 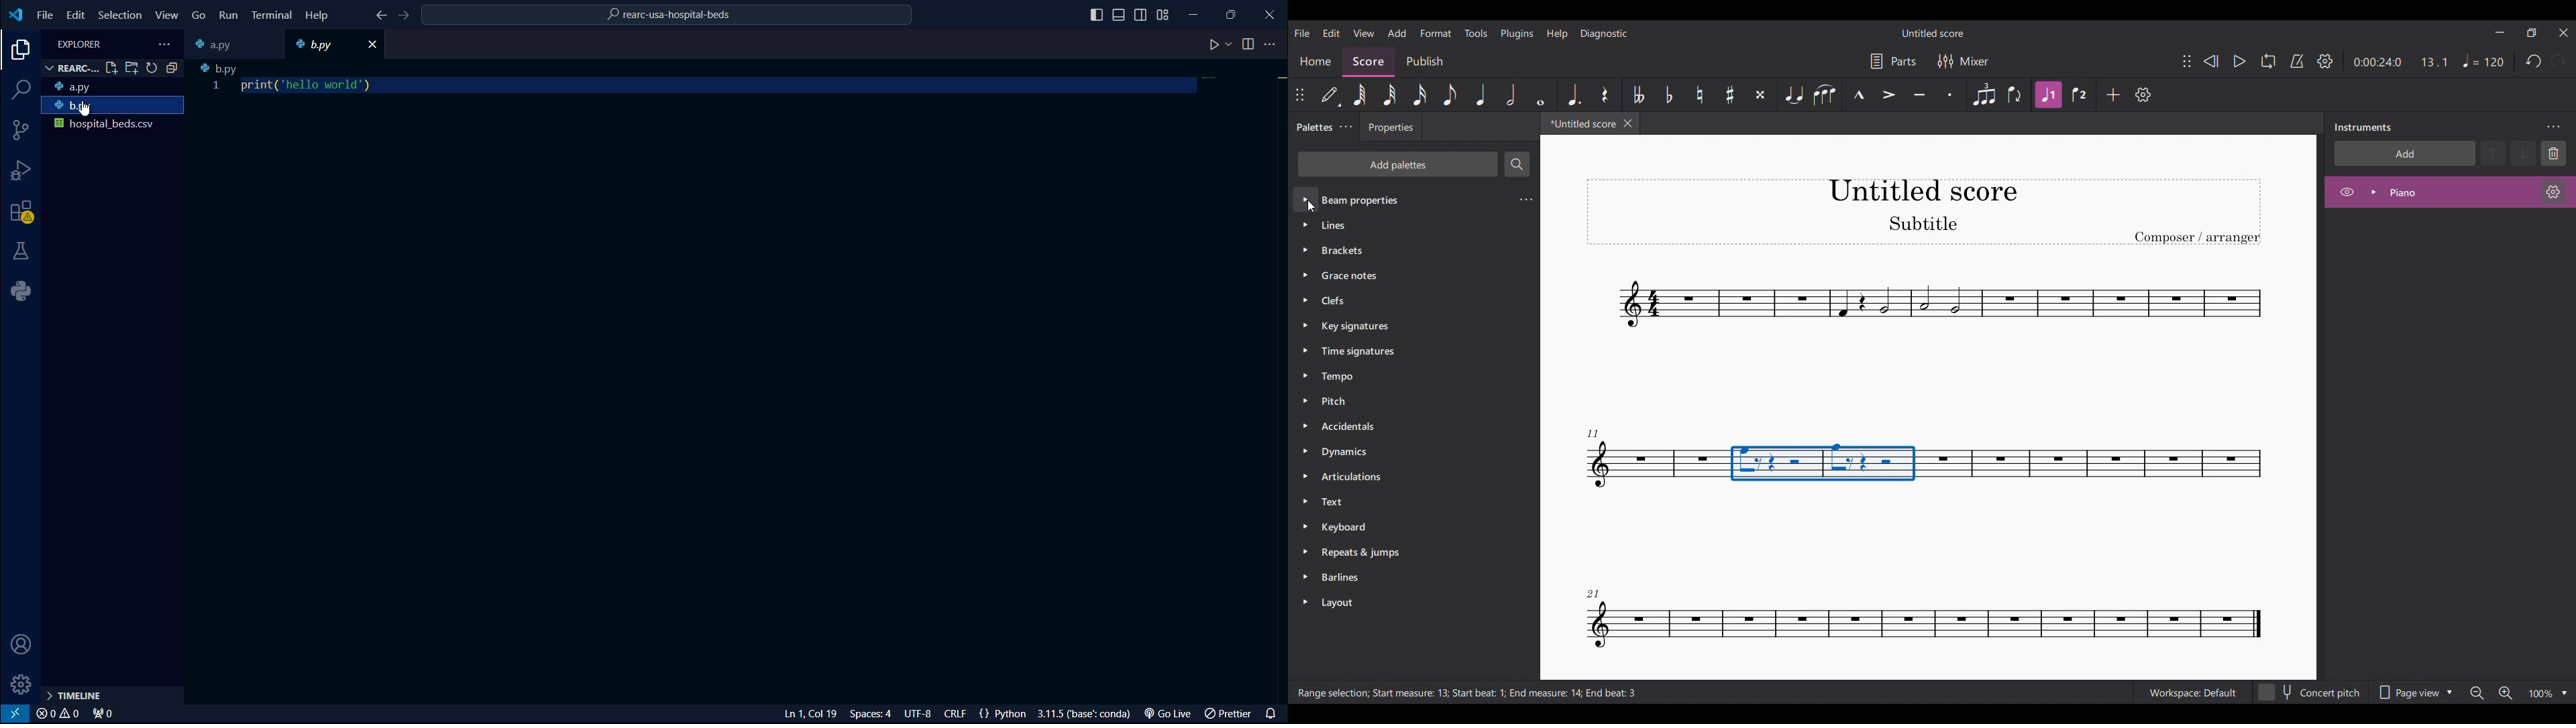 What do you see at coordinates (1859, 95) in the screenshot?
I see `Marcato` at bounding box center [1859, 95].